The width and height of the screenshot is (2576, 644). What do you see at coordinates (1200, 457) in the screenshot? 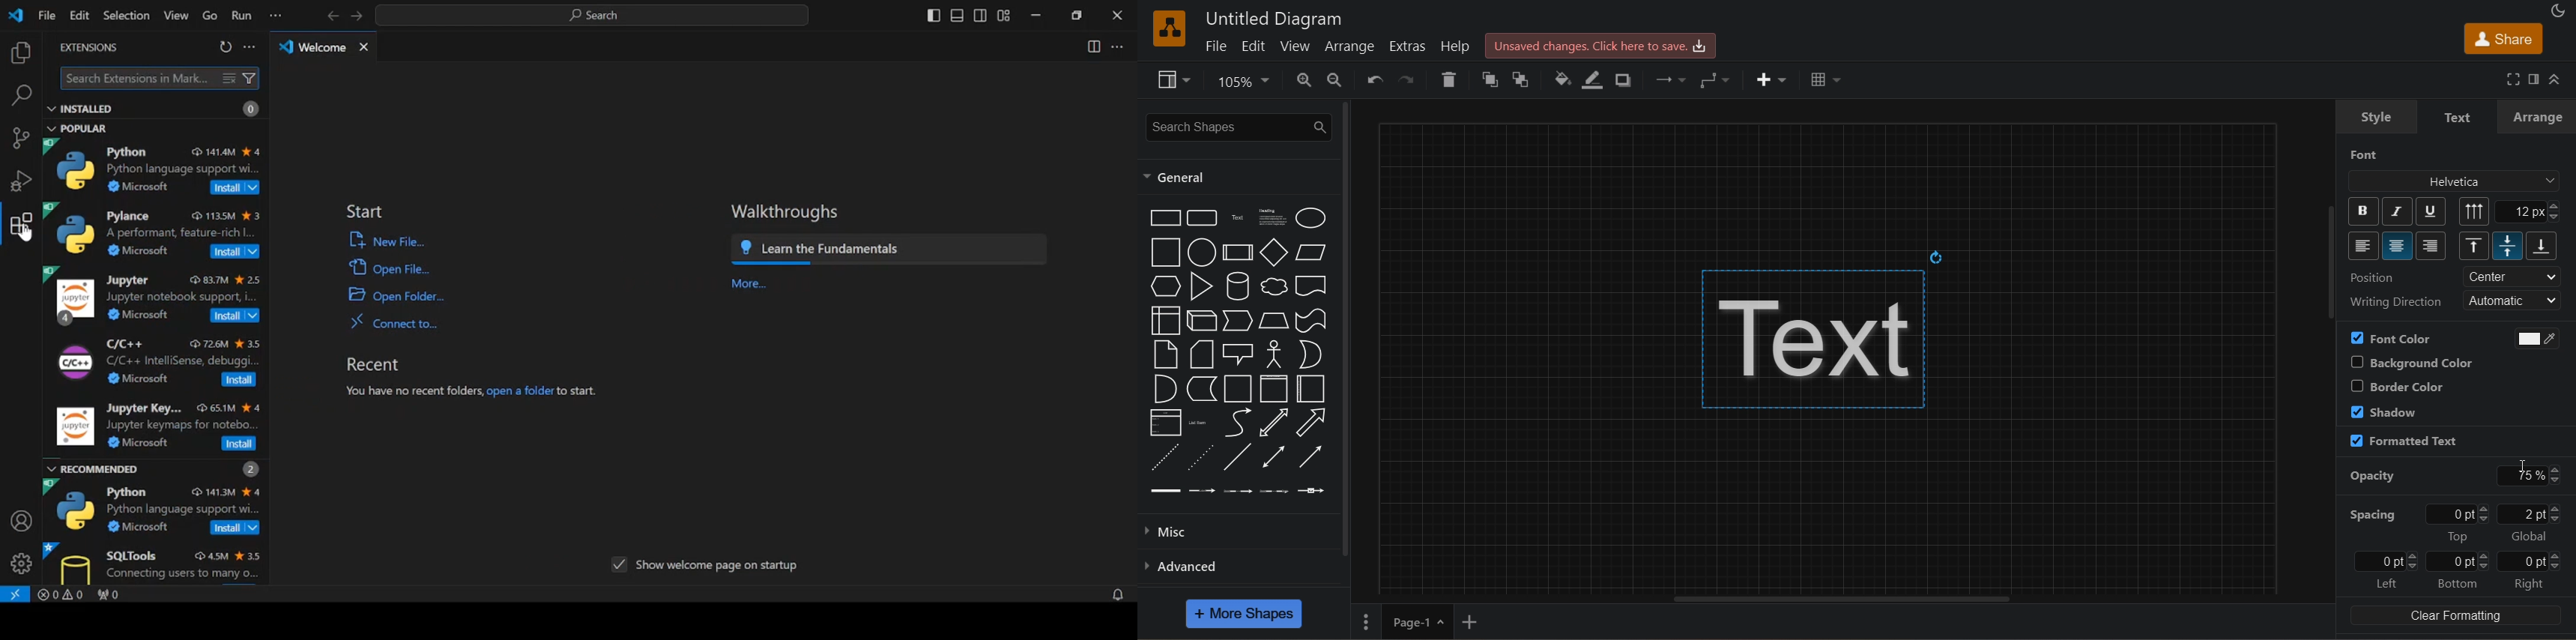
I see `dotted line` at bounding box center [1200, 457].